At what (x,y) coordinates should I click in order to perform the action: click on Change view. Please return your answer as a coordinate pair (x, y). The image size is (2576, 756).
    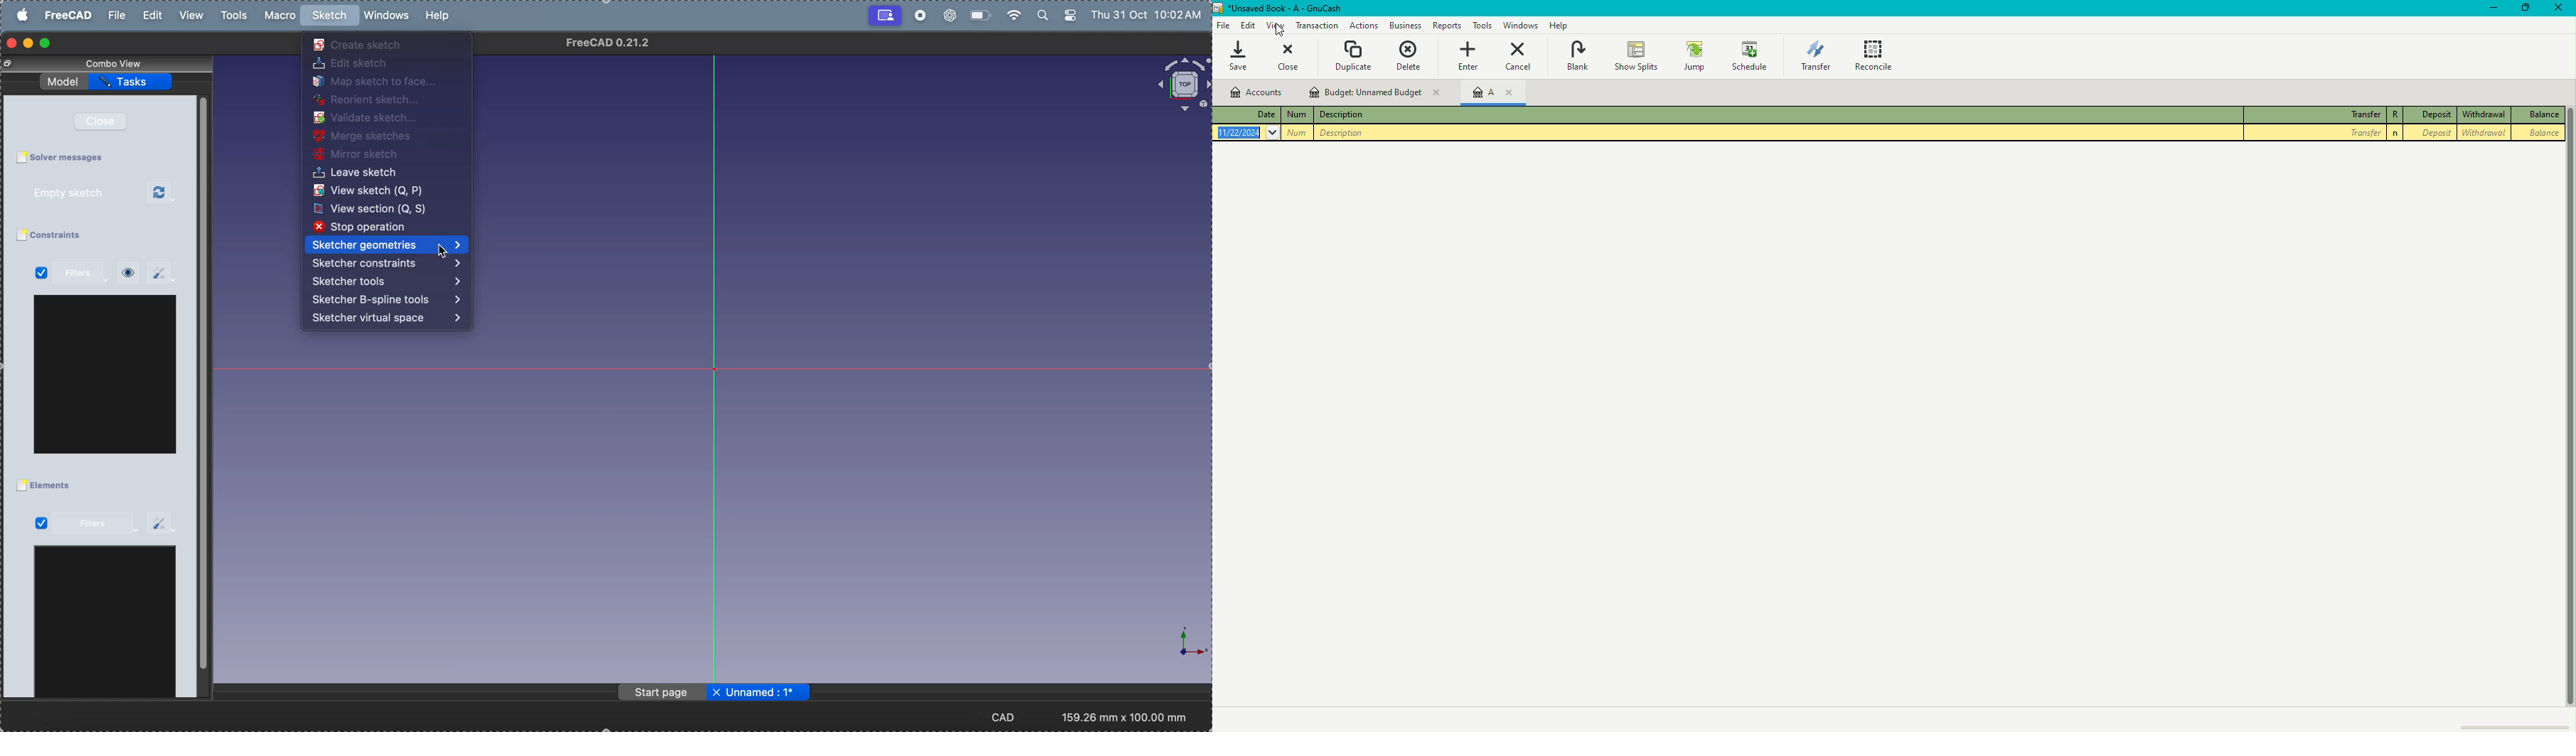
    Looking at the image, I should click on (10, 64).